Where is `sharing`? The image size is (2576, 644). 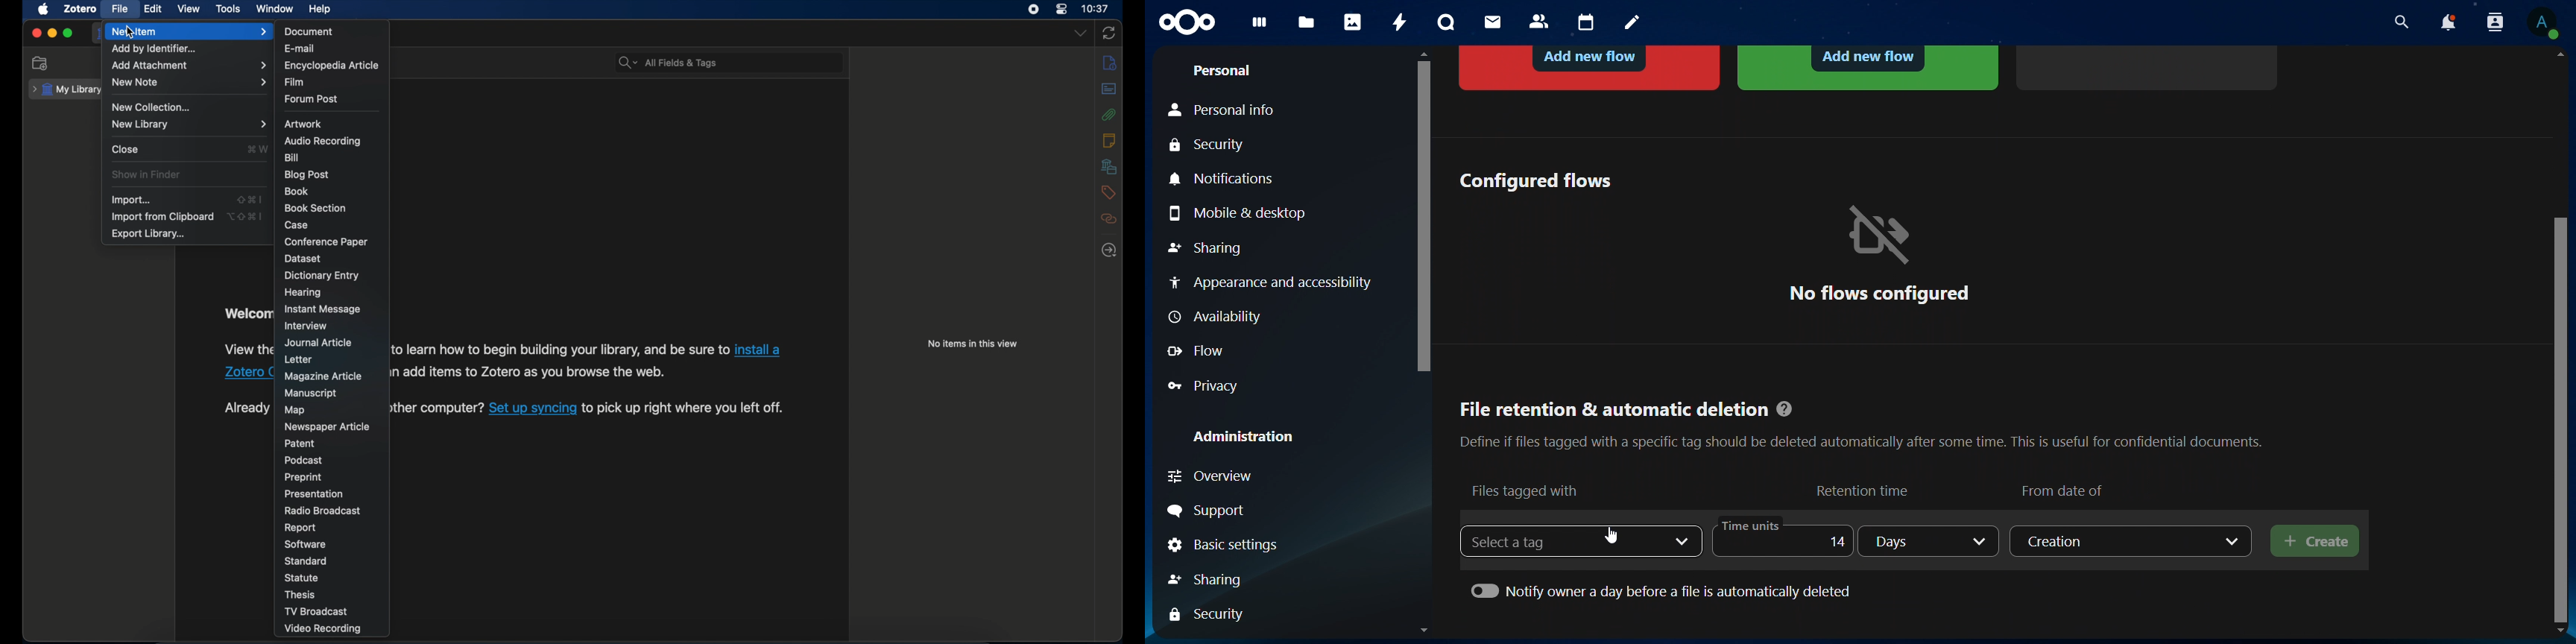
sharing is located at coordinates (1222, 578).